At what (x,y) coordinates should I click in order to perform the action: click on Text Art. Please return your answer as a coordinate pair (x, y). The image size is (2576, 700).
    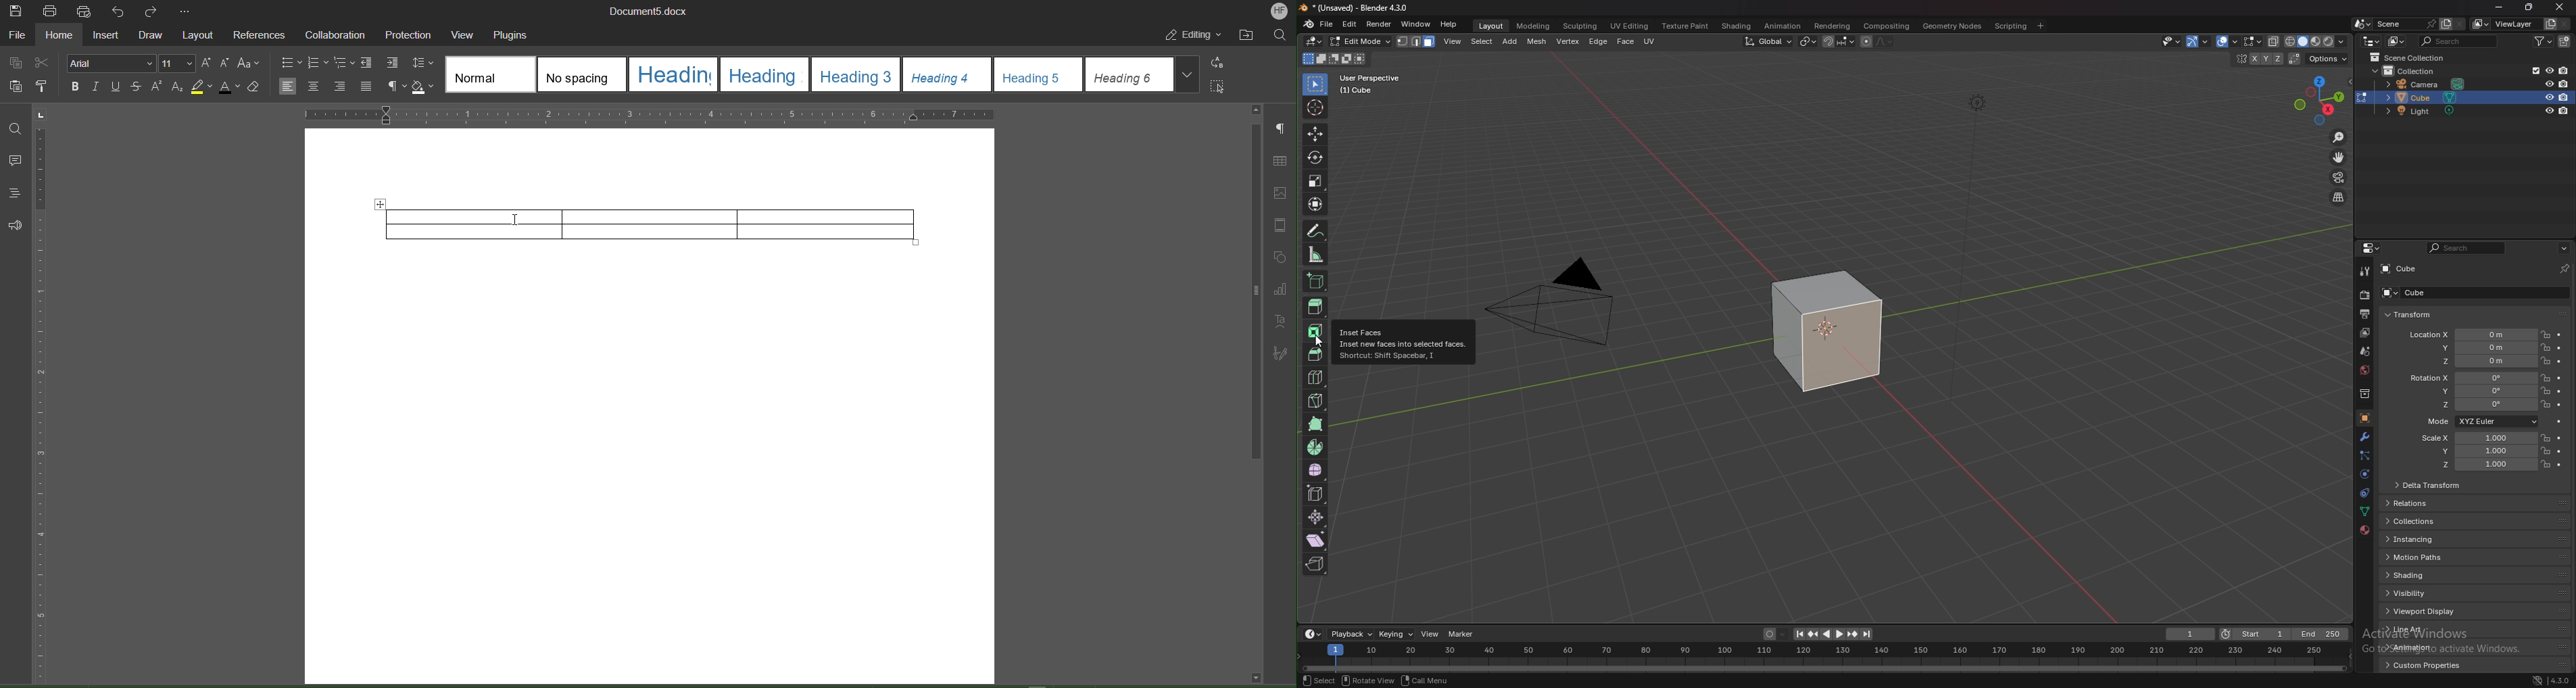
    Looking at the image, I should click on (1283, 320).